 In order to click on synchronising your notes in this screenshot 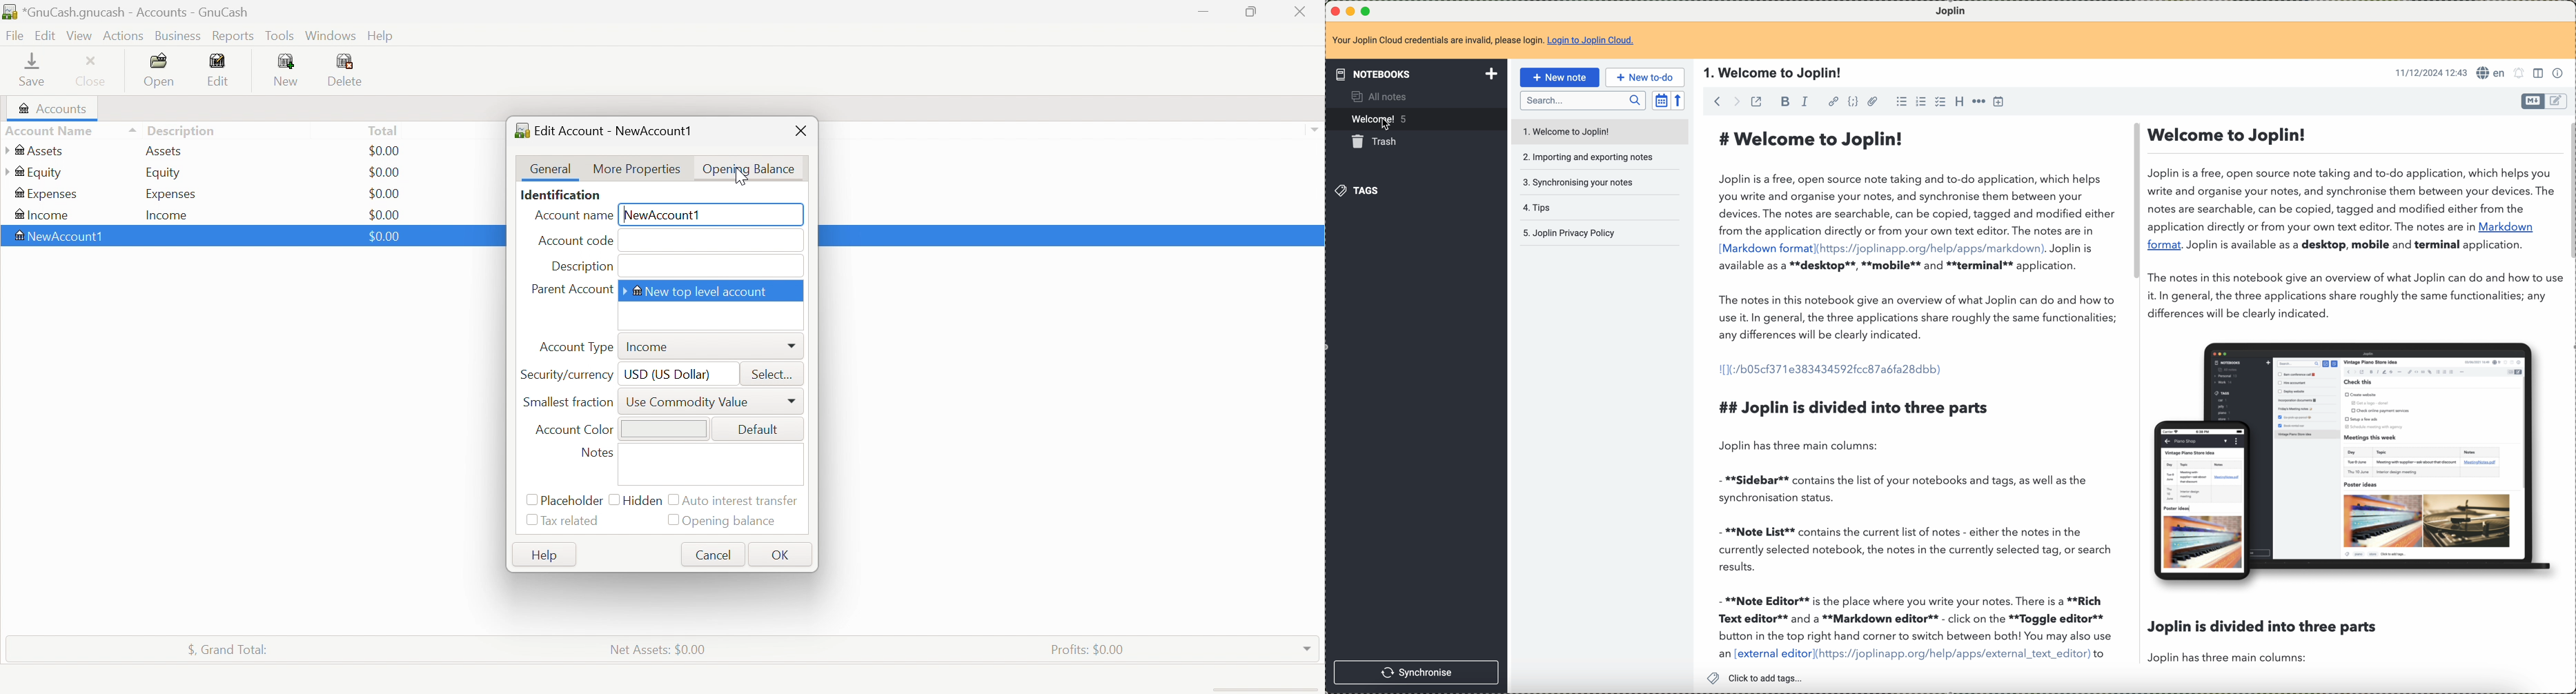, I will do `click(1579, 182)`.